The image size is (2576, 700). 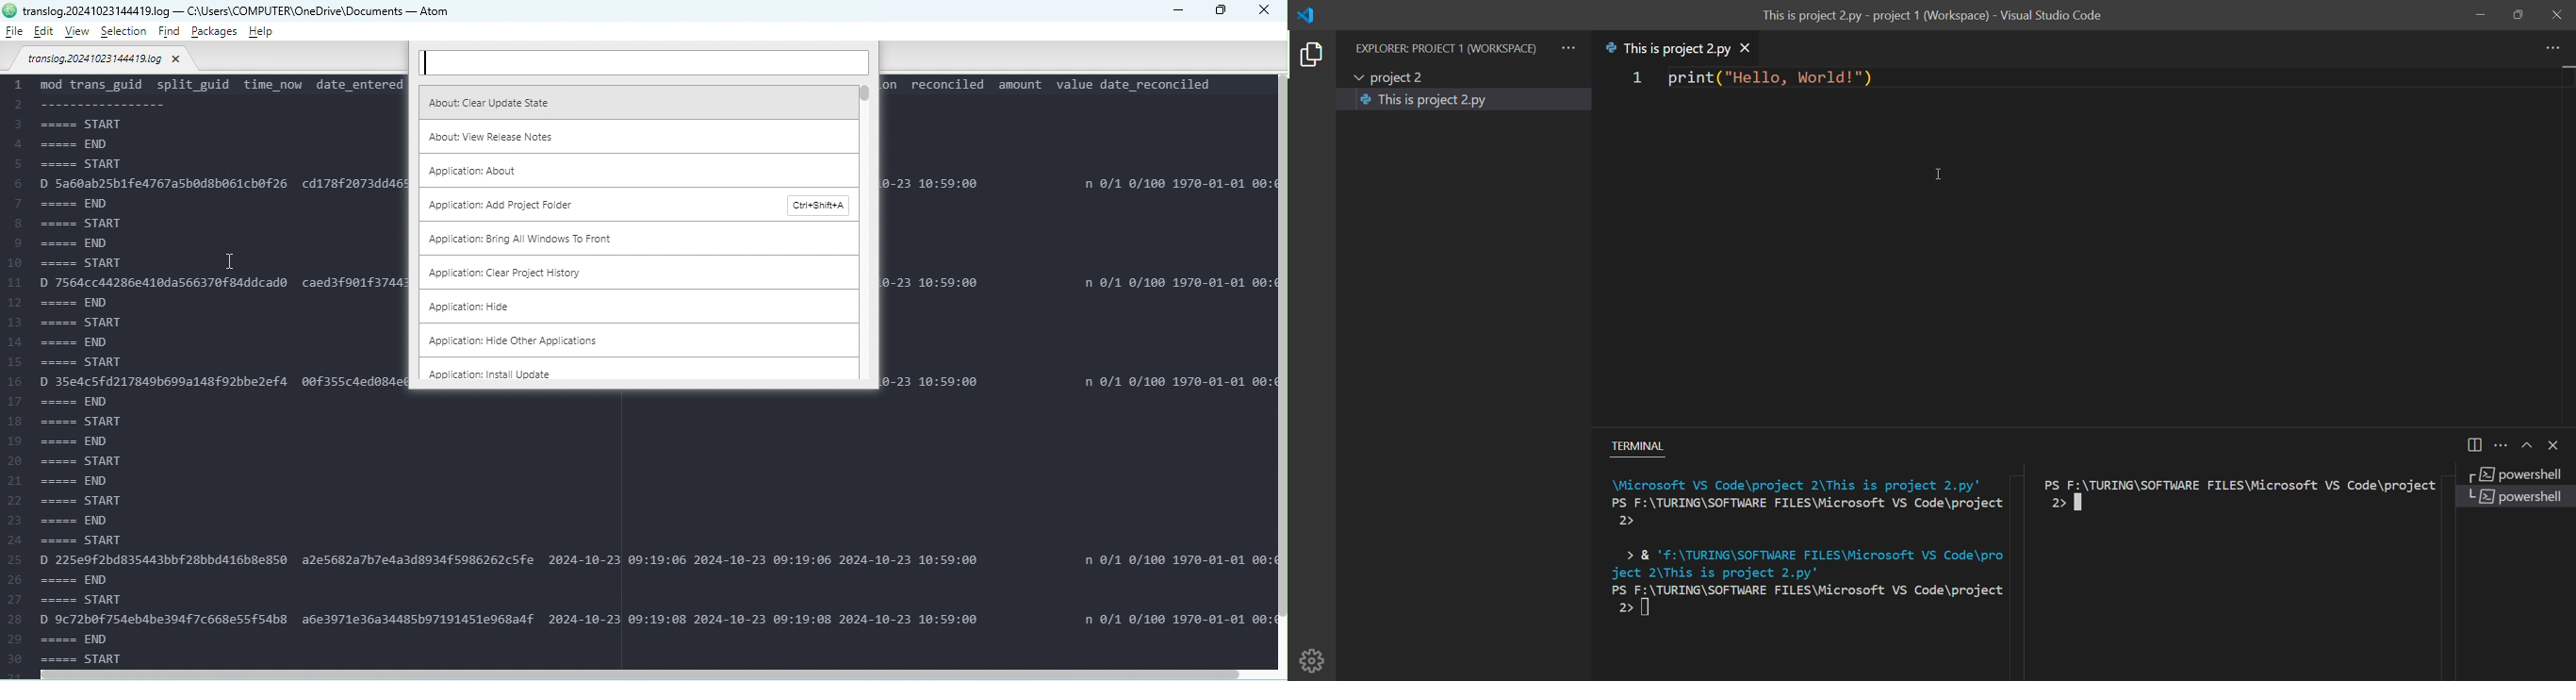 What do you see at coordinates (1280, 374) in the screenshot?
I see `Vertical scroll bar` at bounding box center [1280, 374].